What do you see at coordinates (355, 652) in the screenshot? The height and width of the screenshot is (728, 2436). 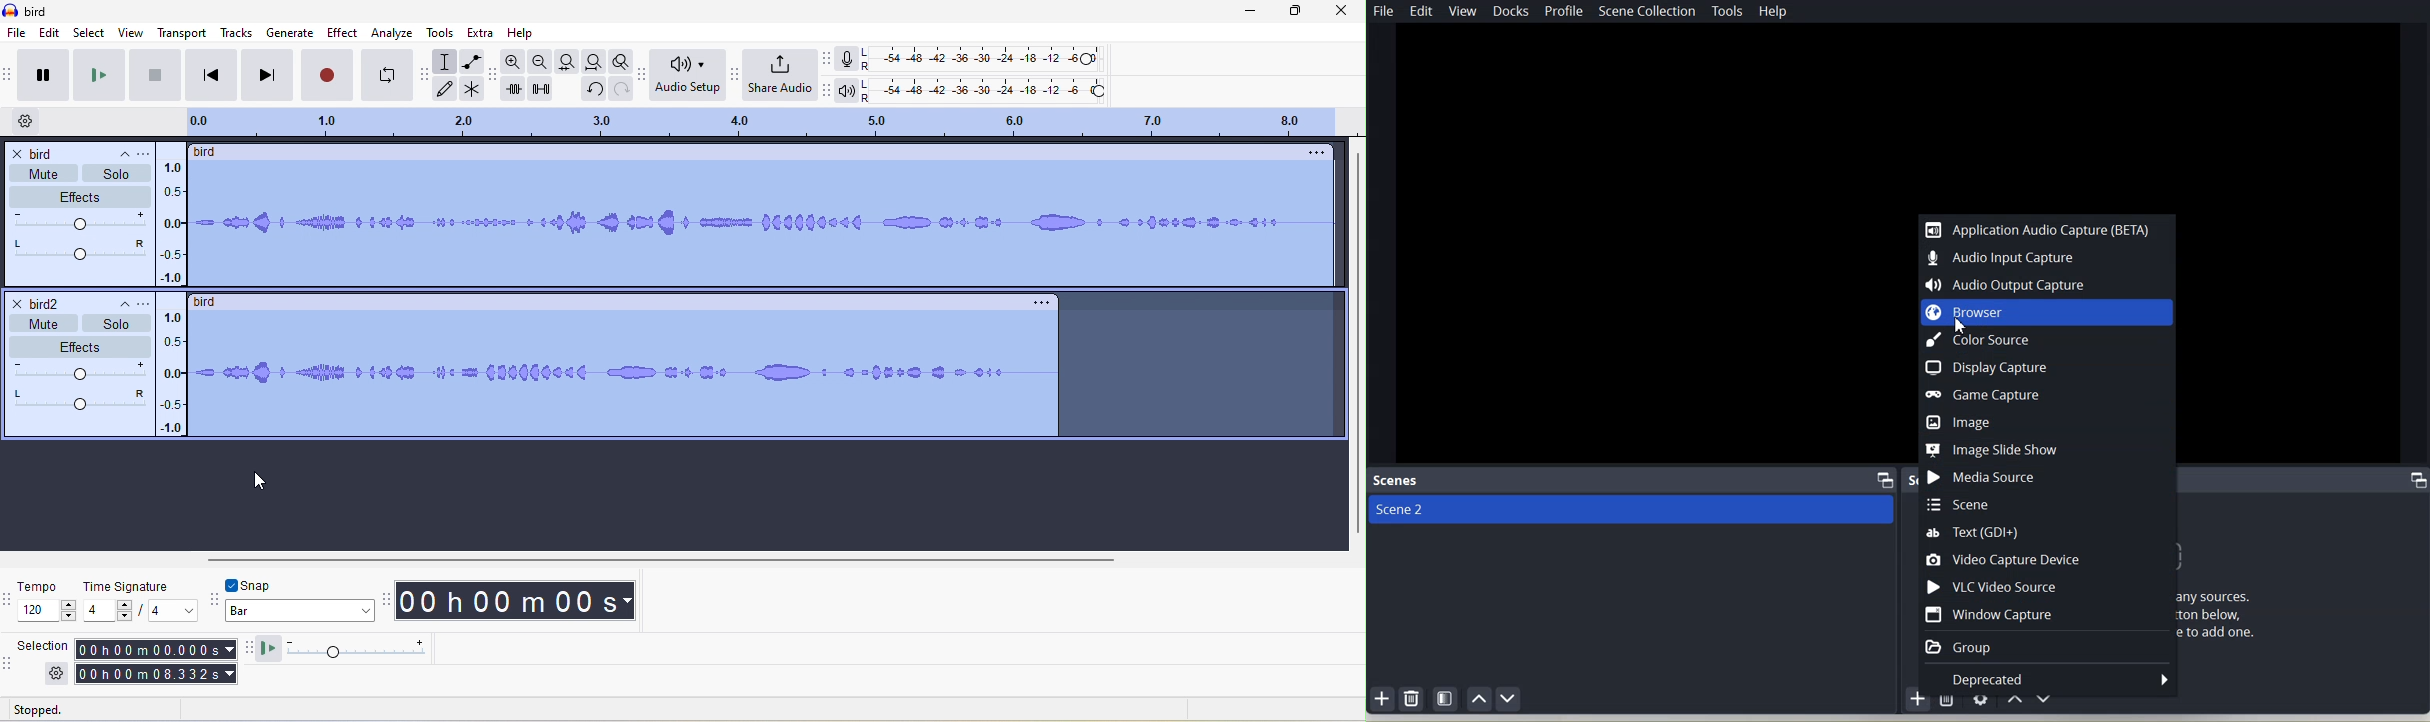 I see `play at speed` at bounding box center [355, 652].